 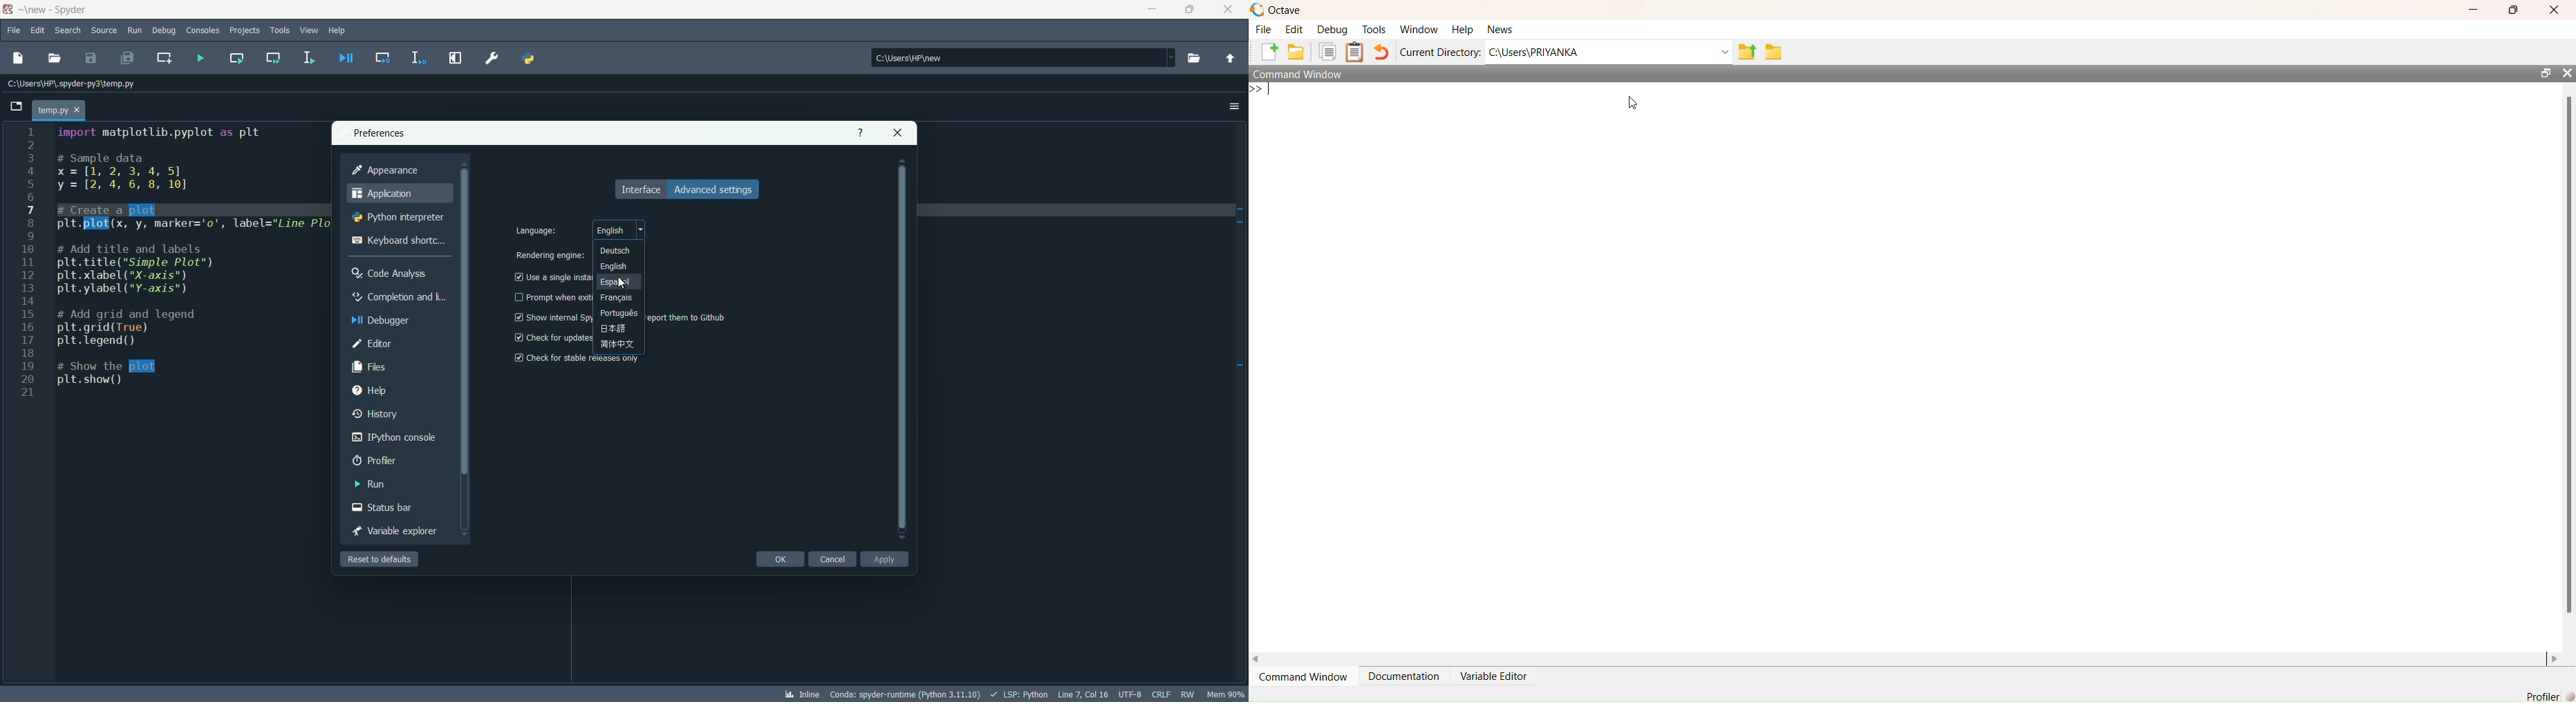 I want to click on keyboard shortcut, so click(x=397, y=239).